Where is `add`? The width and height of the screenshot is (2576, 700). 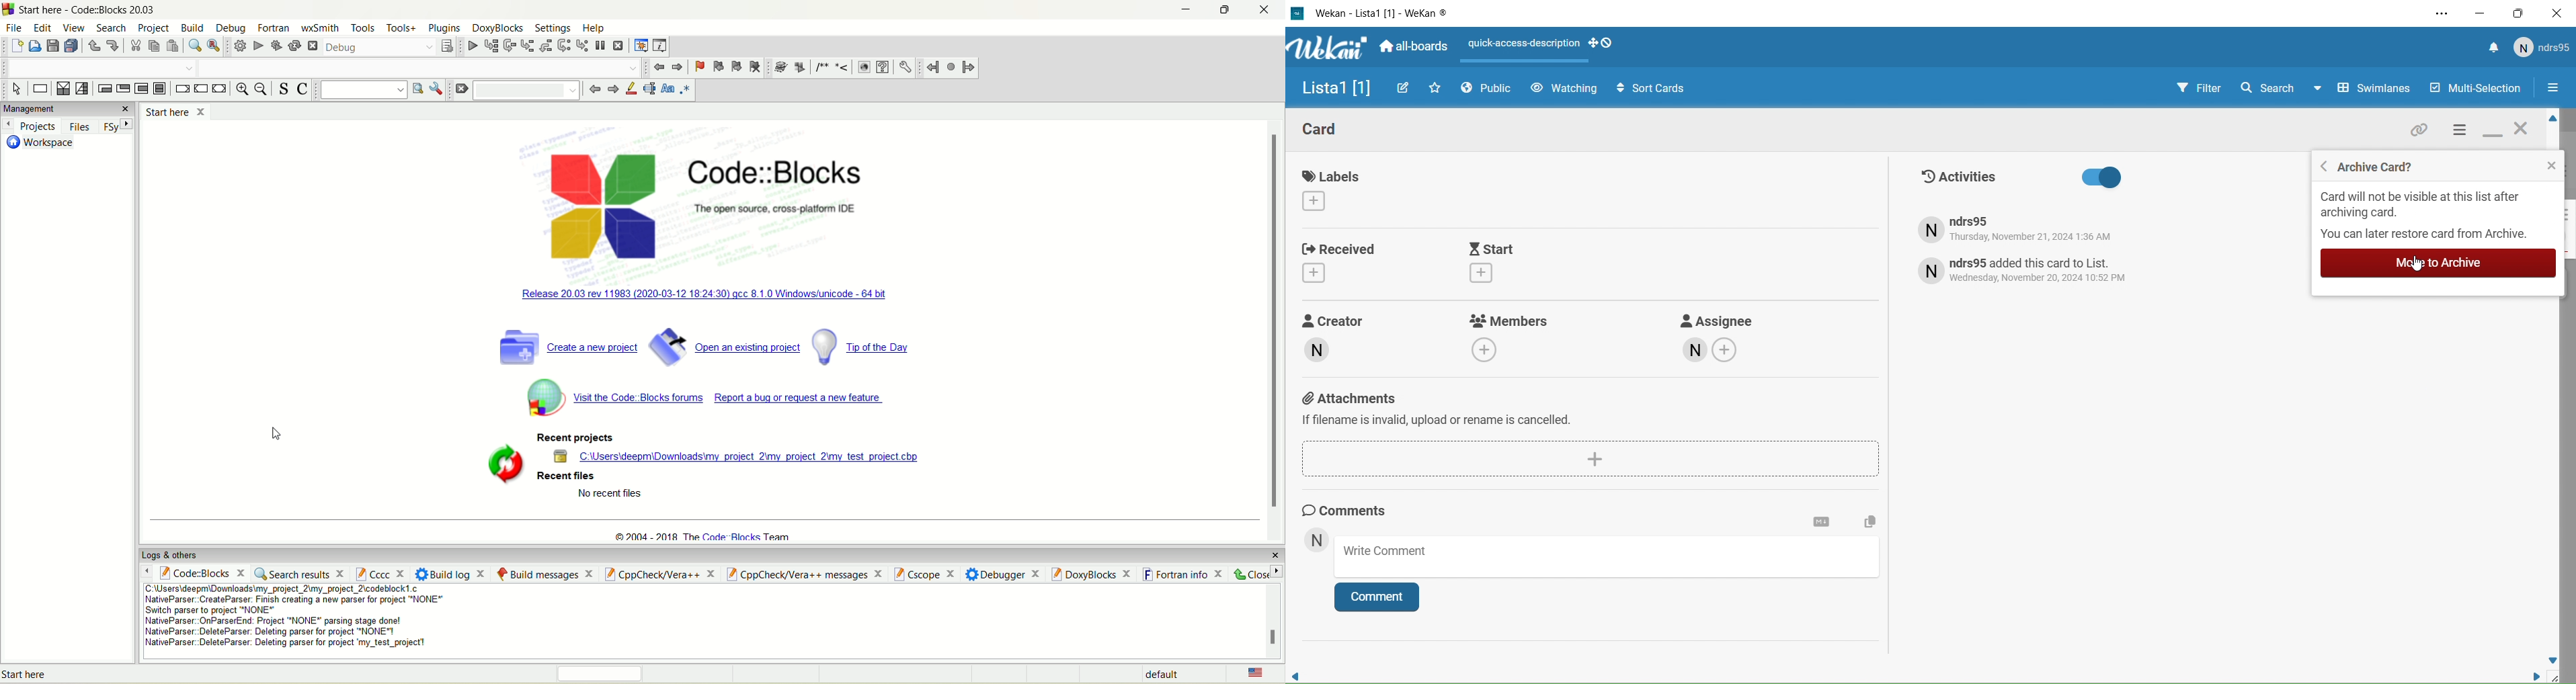
add is located at coordinates (1590, 456).